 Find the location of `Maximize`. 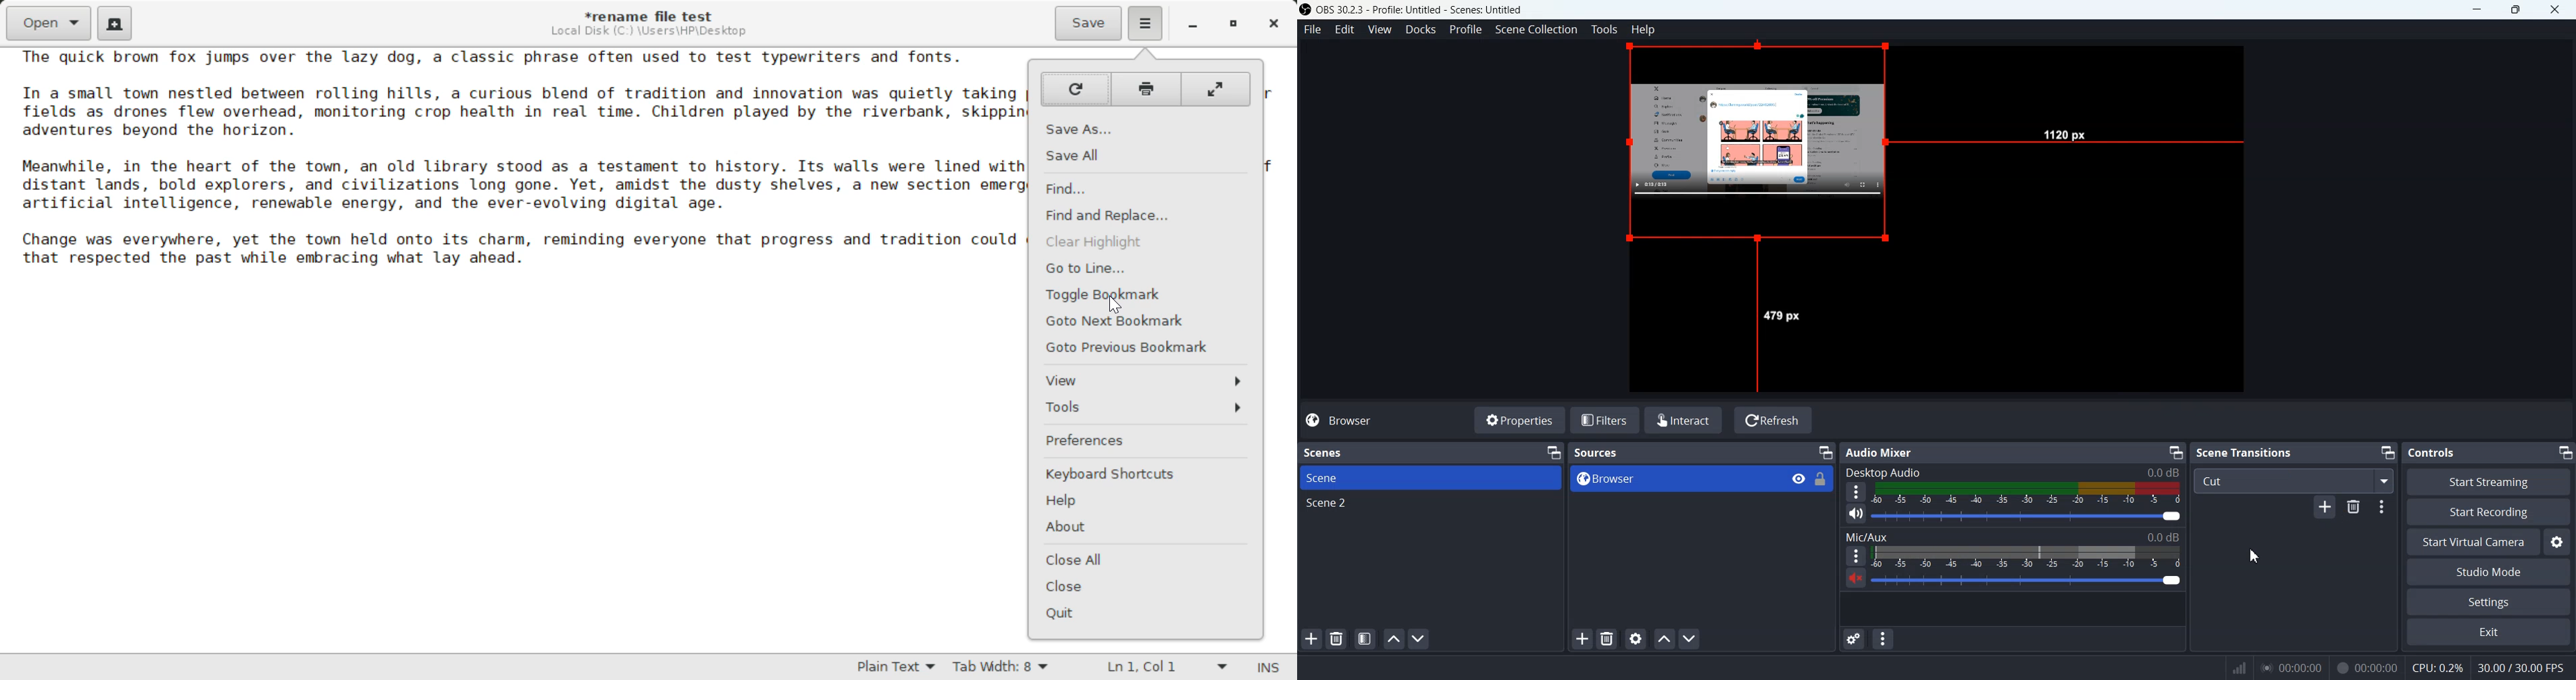

Maximize is located at coordinates (2516, 9).